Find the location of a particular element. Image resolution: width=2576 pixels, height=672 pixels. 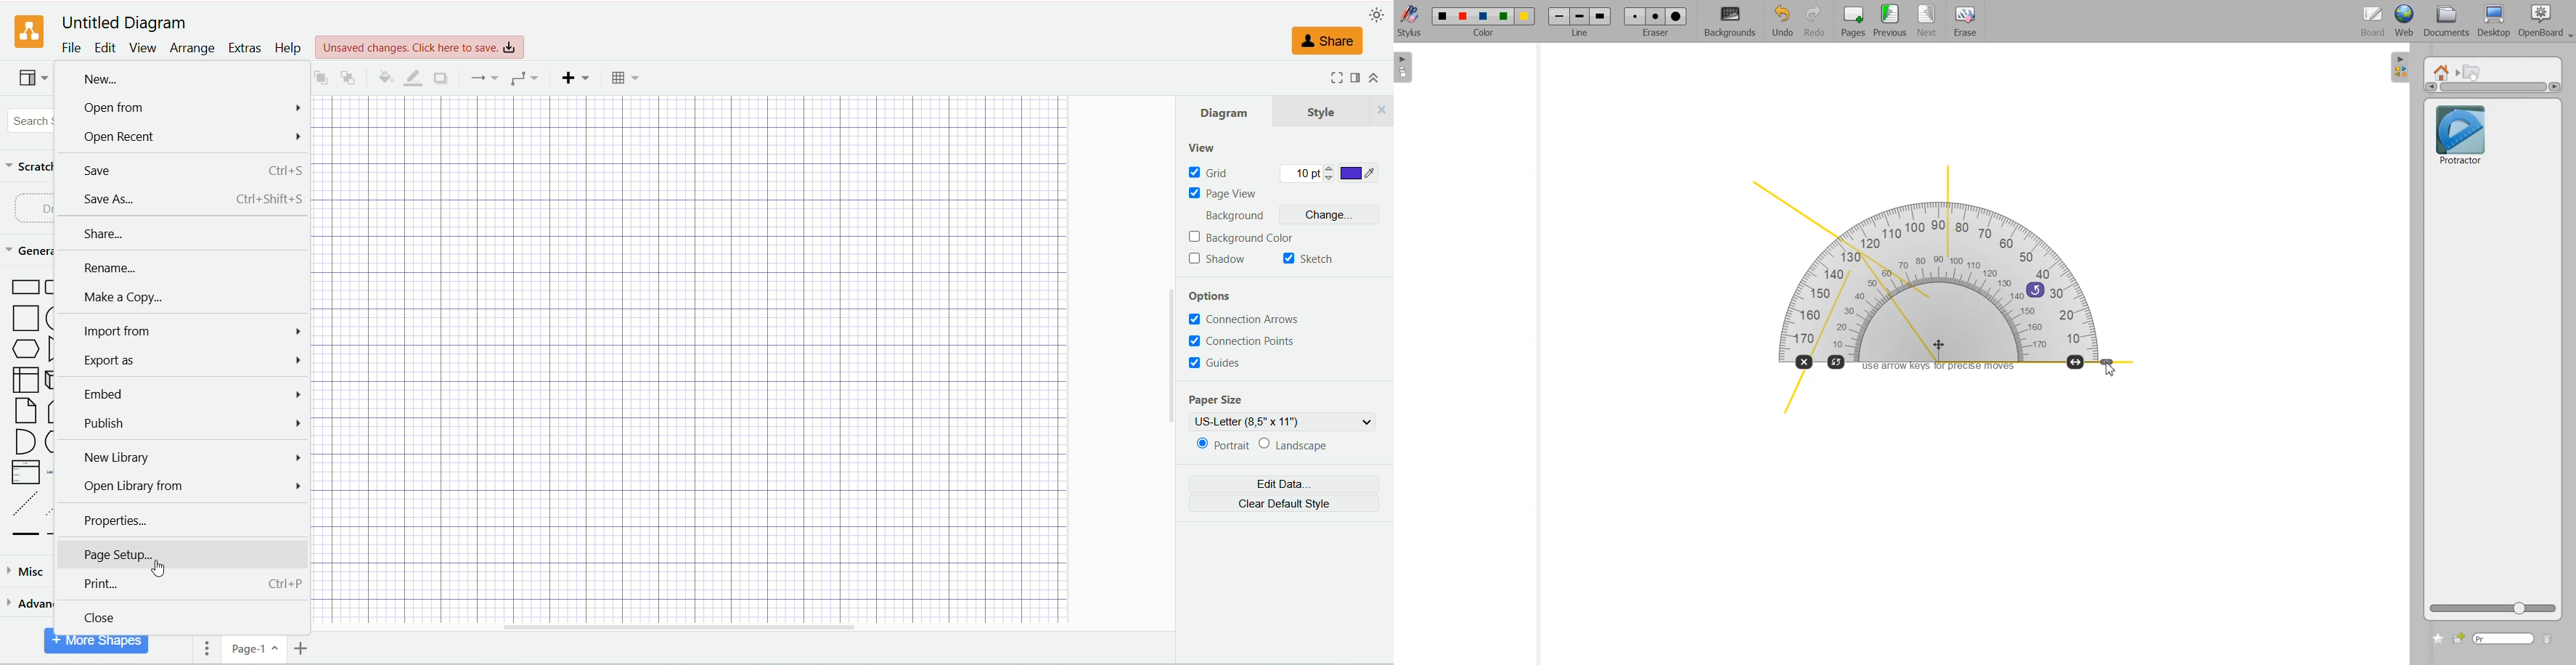

save as is located at coordinates (181, 198).